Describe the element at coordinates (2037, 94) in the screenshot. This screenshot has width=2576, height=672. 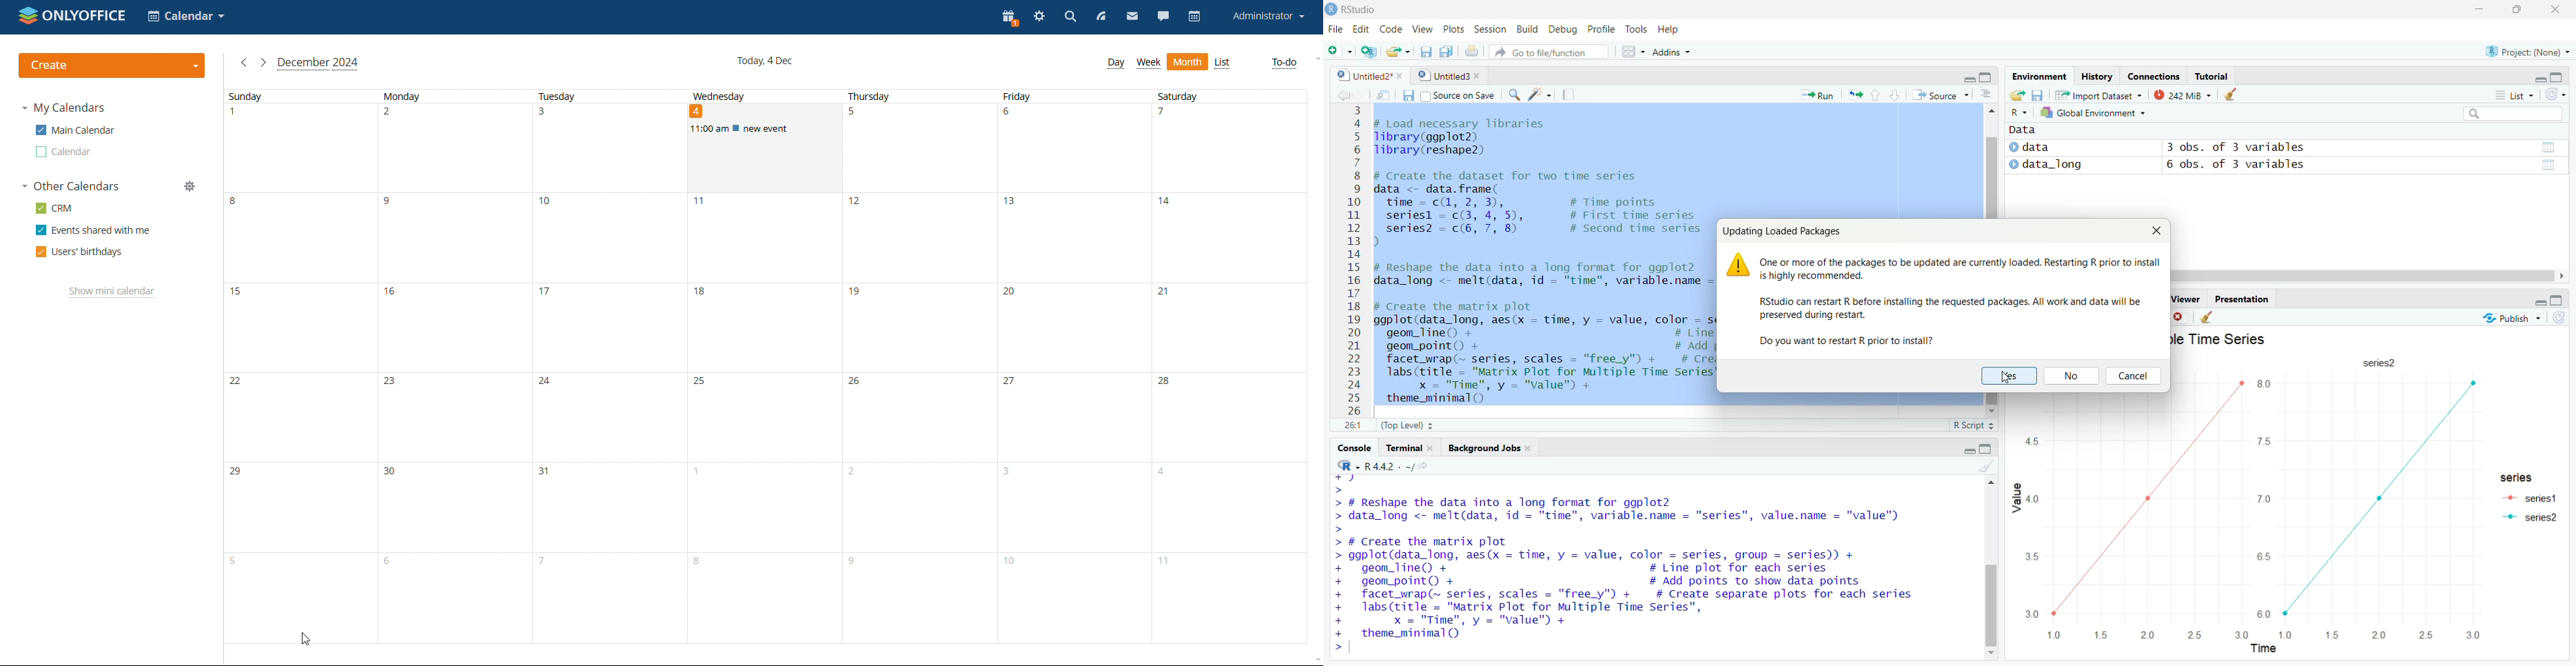
I see `save workspace` at that location.